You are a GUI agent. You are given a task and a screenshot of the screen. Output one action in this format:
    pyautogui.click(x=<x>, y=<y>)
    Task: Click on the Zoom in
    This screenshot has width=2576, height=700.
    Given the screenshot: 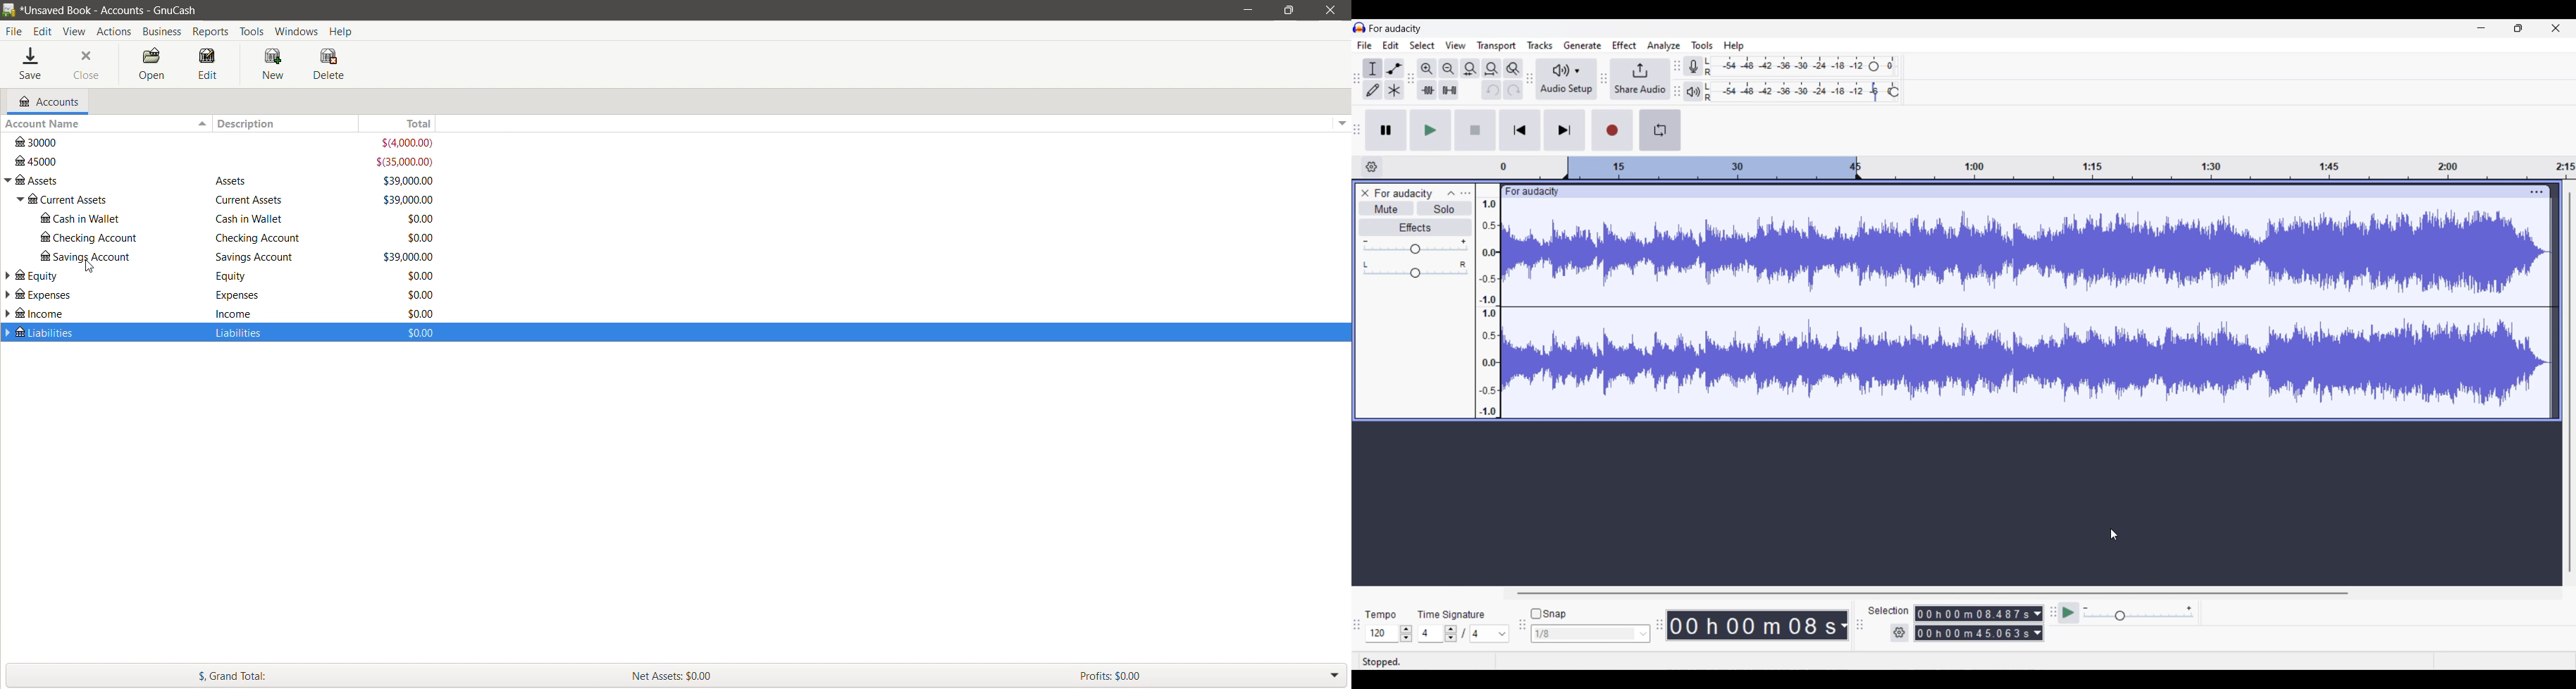 What is the action you would take?
    pyautogui.click(x=1427, y=69)
    